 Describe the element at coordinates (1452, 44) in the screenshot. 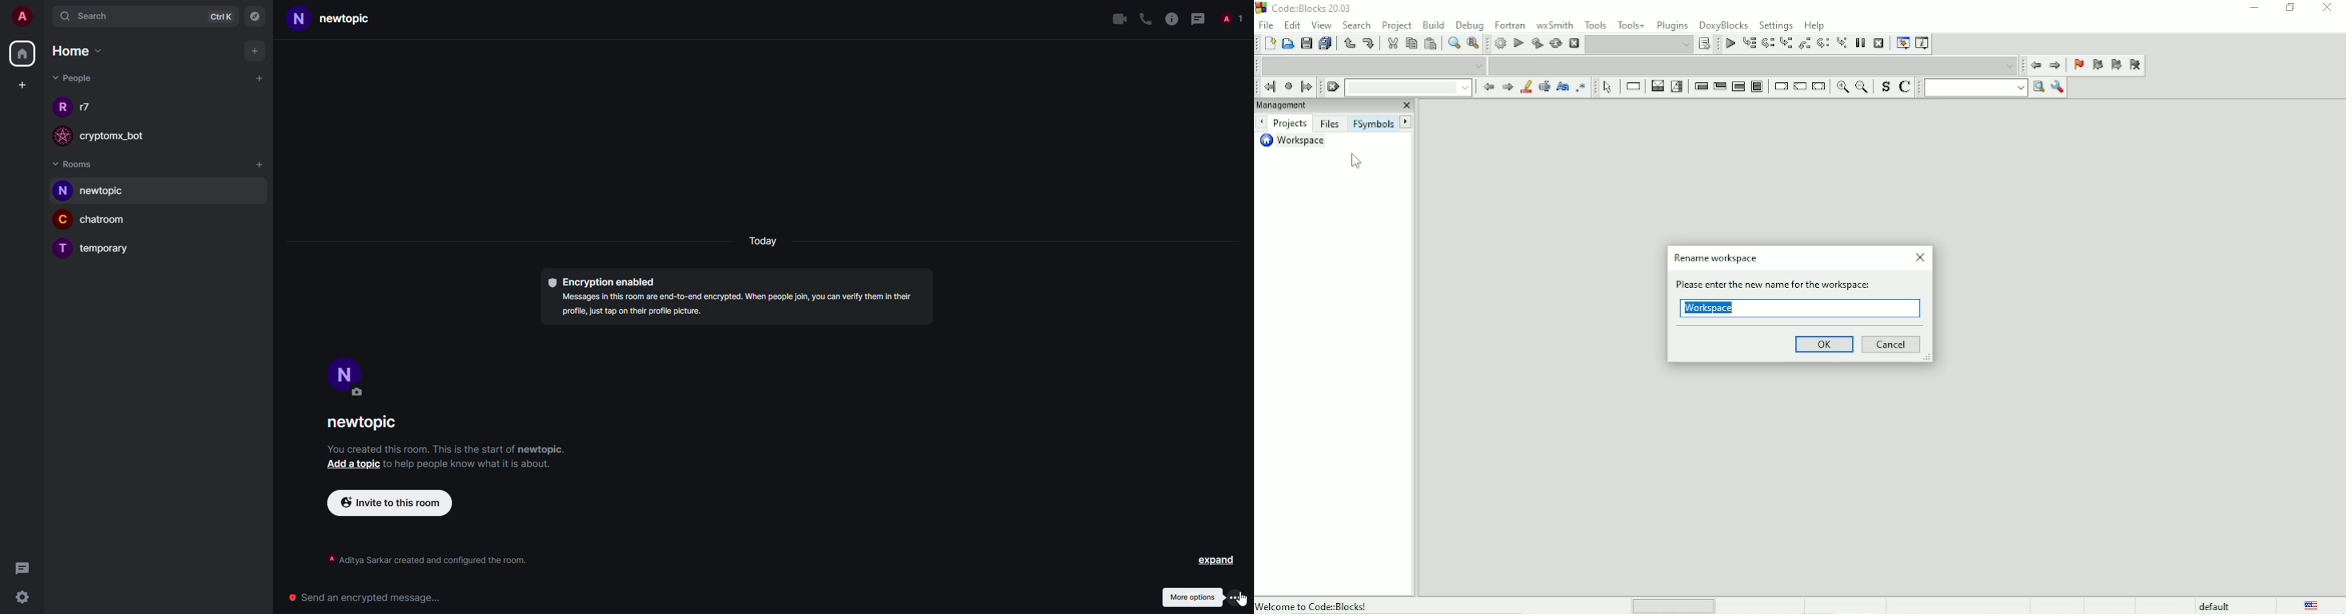

I see `Find` at that location.